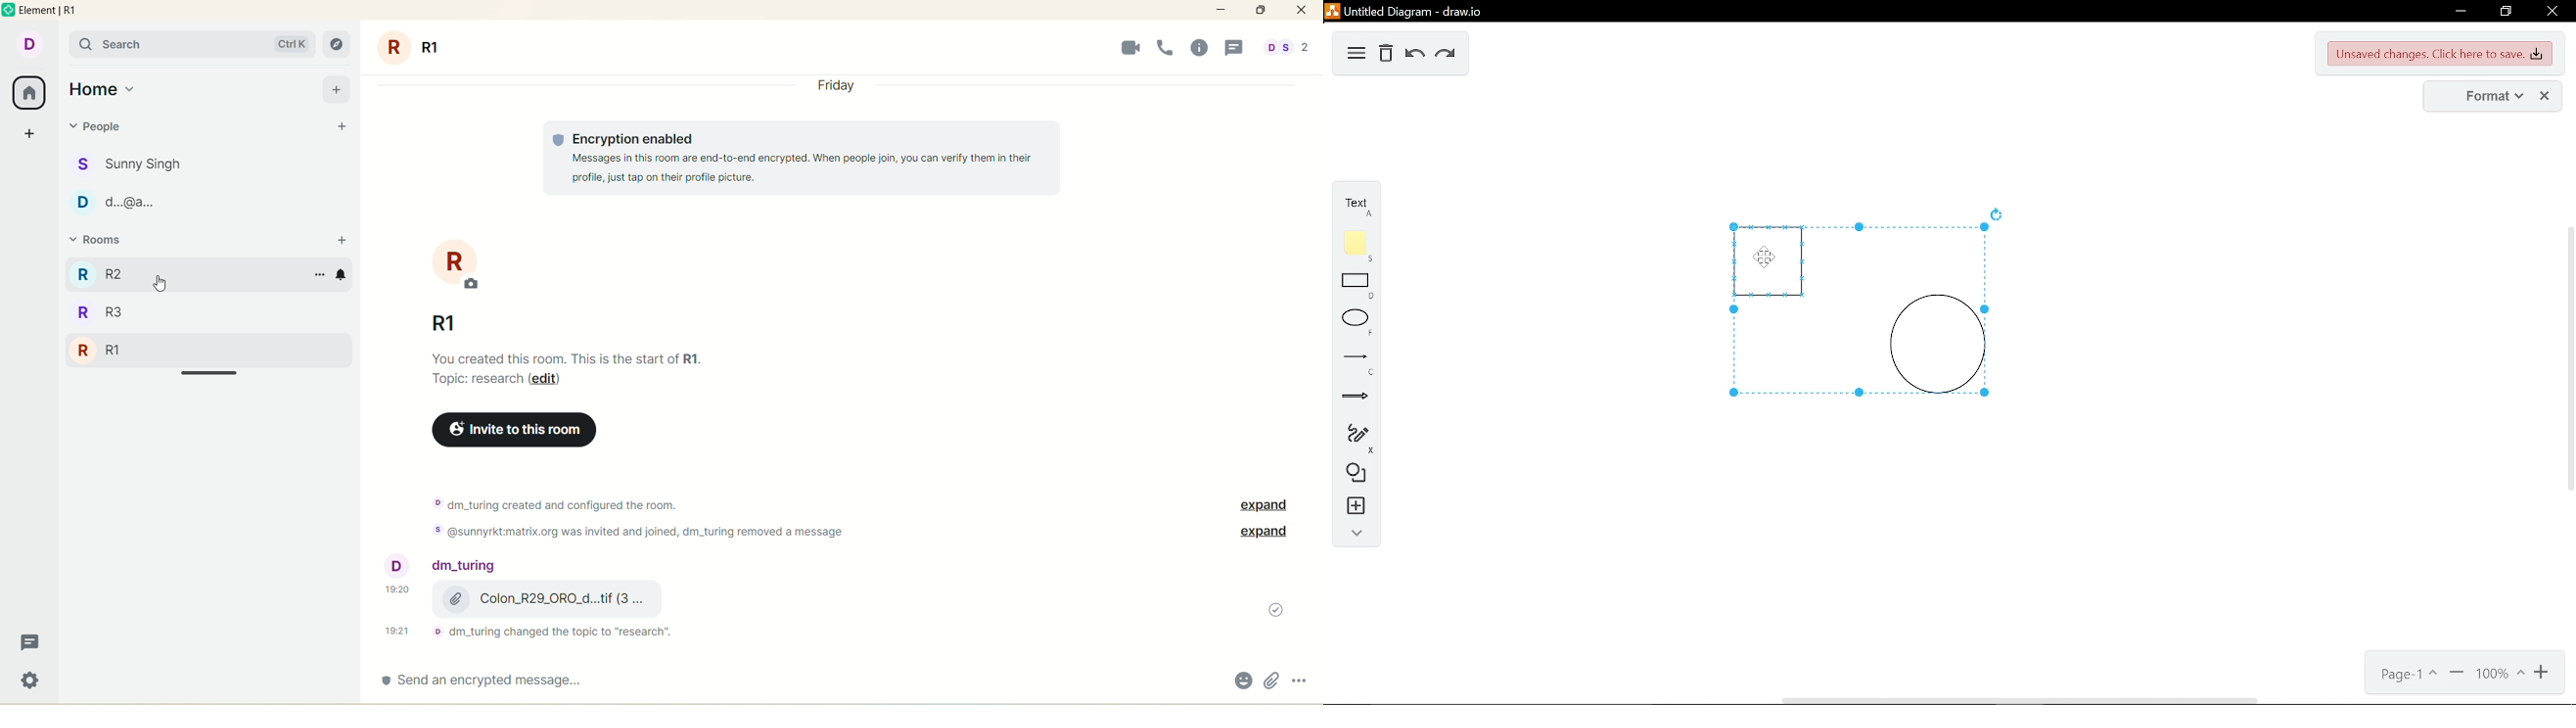 This screenshot has height=728, width=2576. I want to click on image, so click(805, 600).